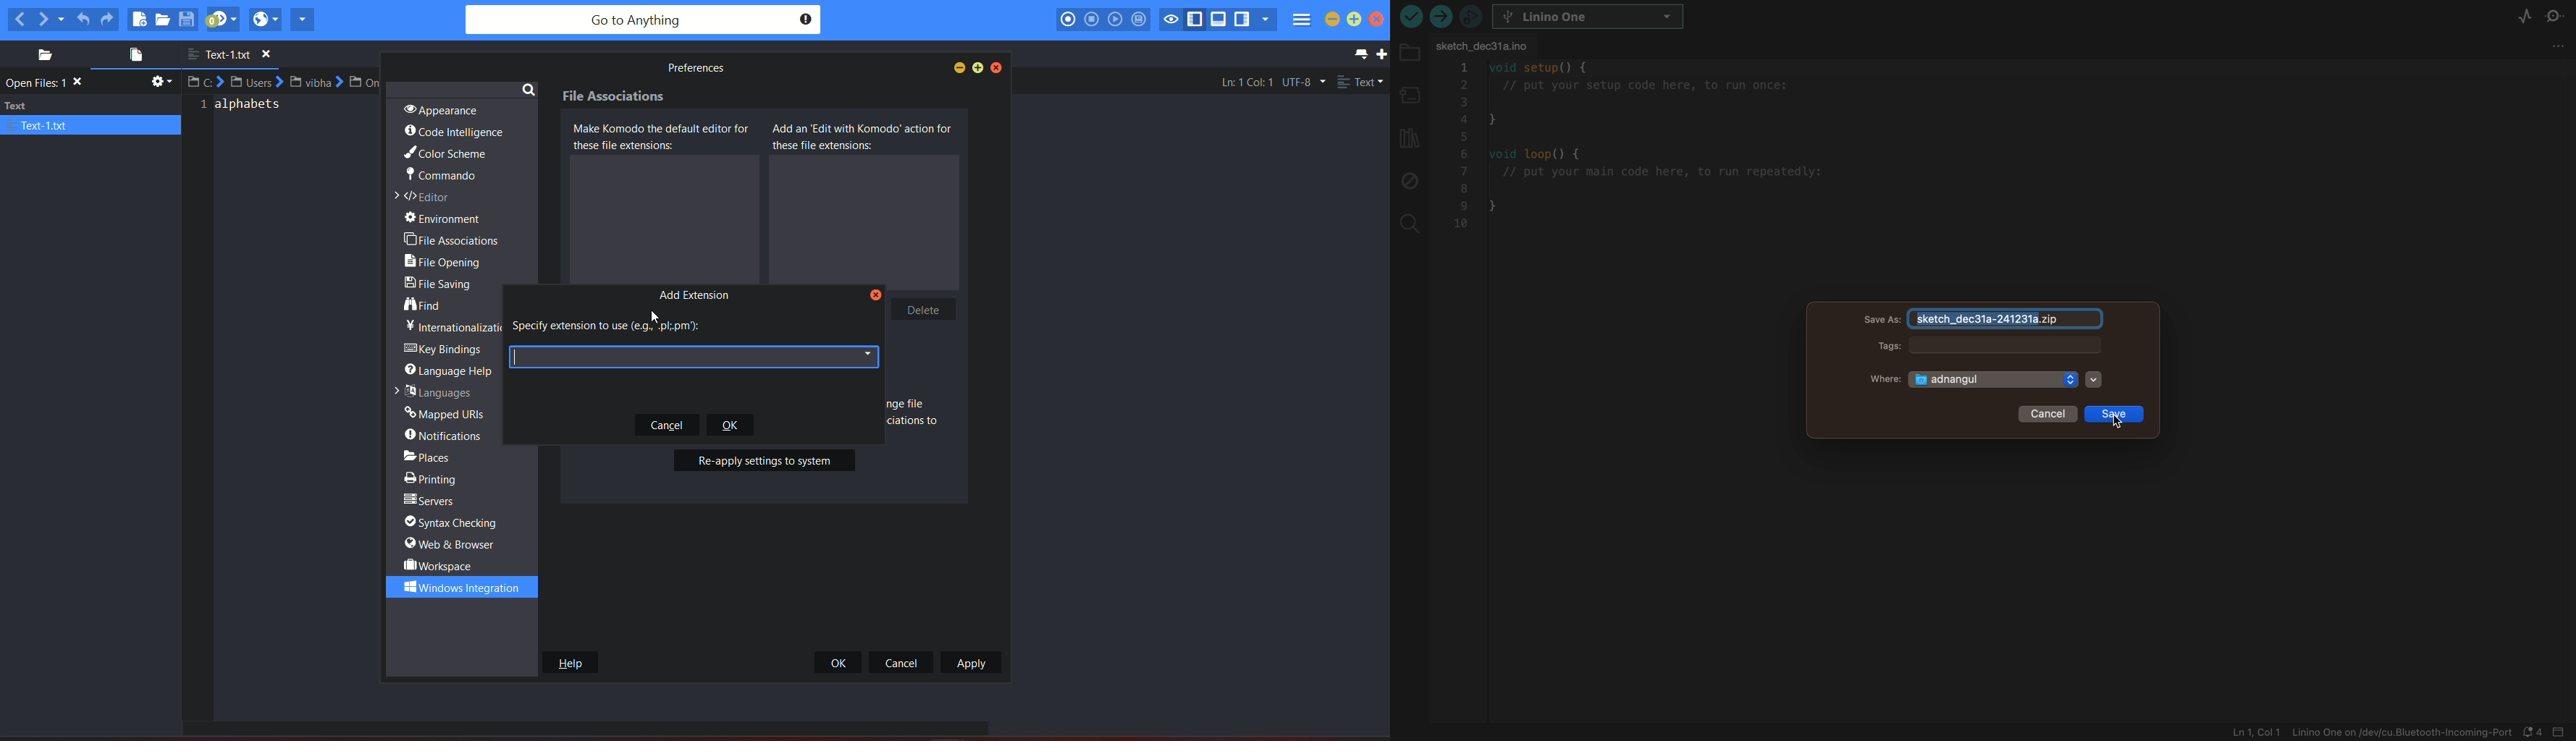 This screenshot has width=2576, height=756. Describe the element at coordinates (970, 663) in the screenshot. I see `apply` at that location.